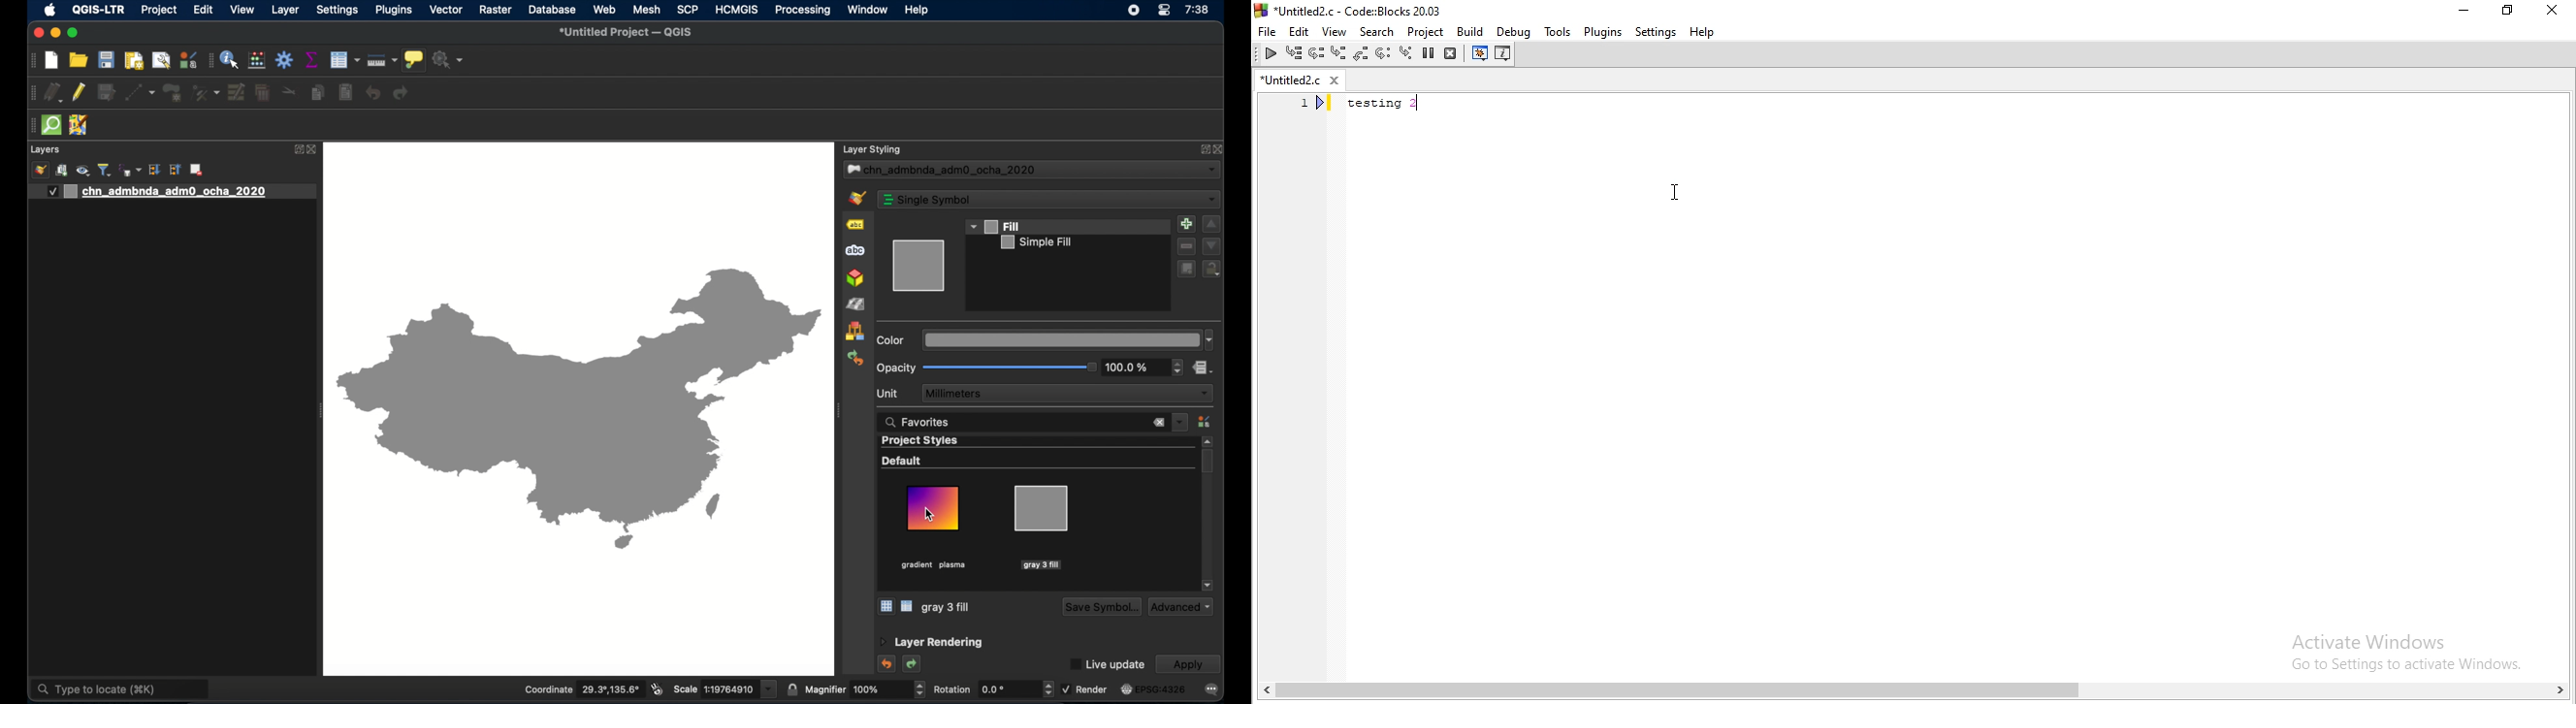  What do you see at coordinates (98, 10) in the screenshot?
I see `QGIS-LTR` at bounding box center [98, 10].